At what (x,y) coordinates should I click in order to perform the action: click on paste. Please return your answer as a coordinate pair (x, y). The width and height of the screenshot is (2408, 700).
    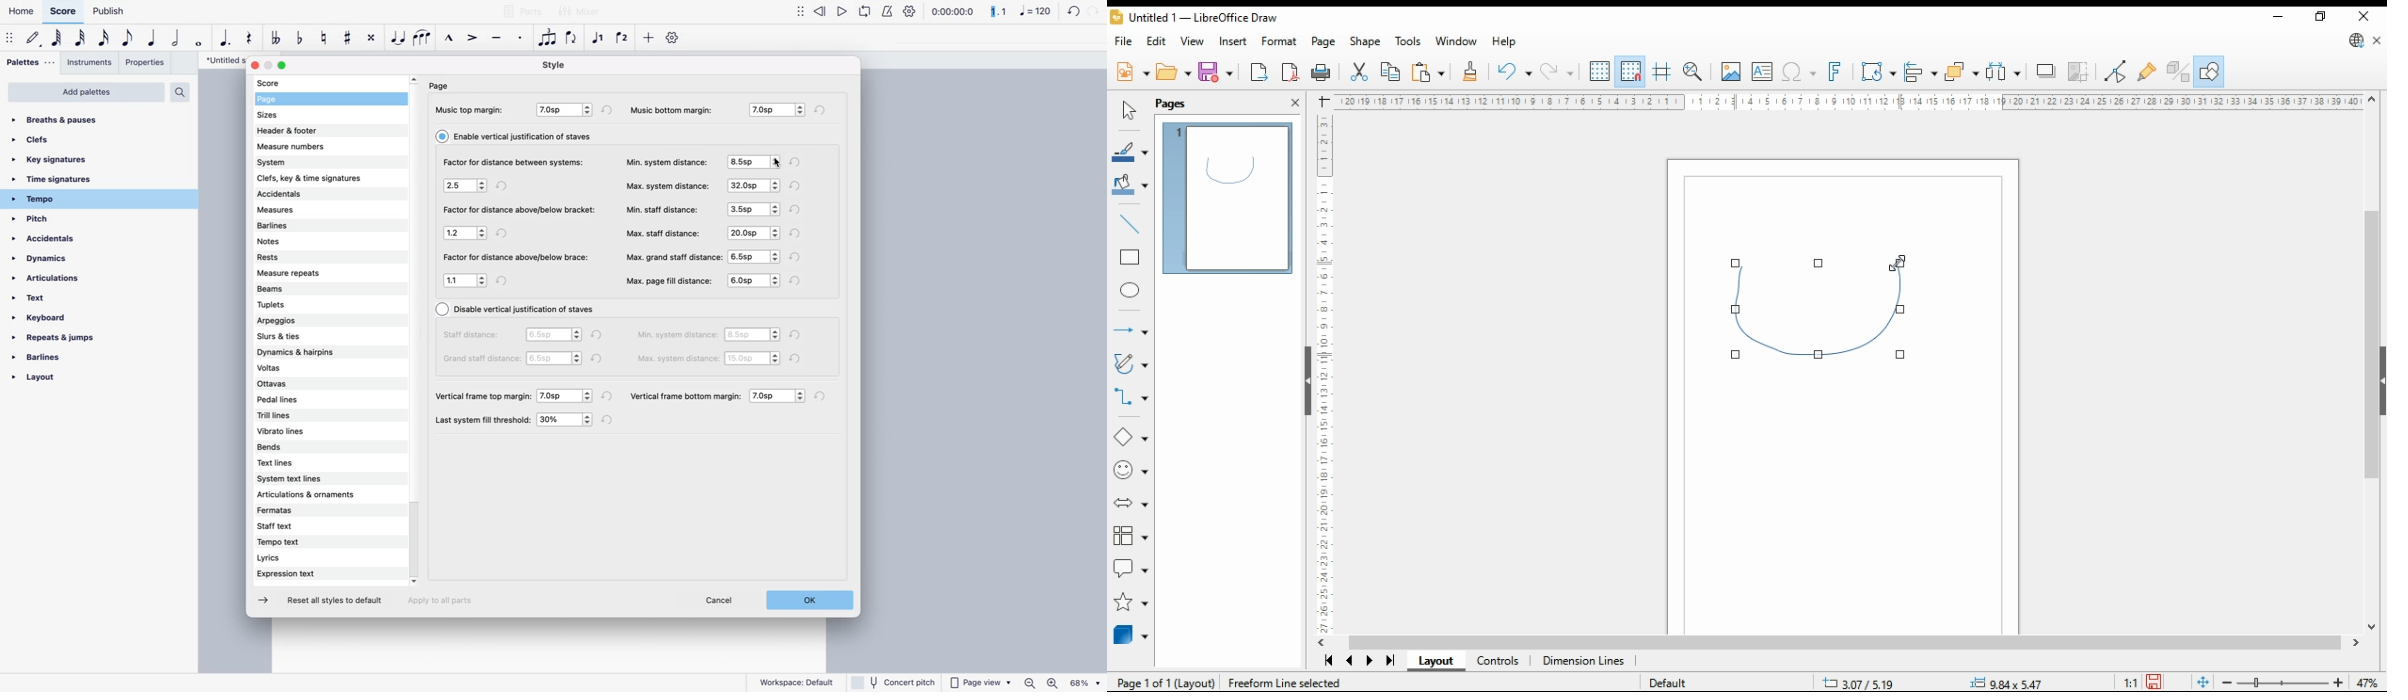
    Looking at the image, I should click on (1427, 74).